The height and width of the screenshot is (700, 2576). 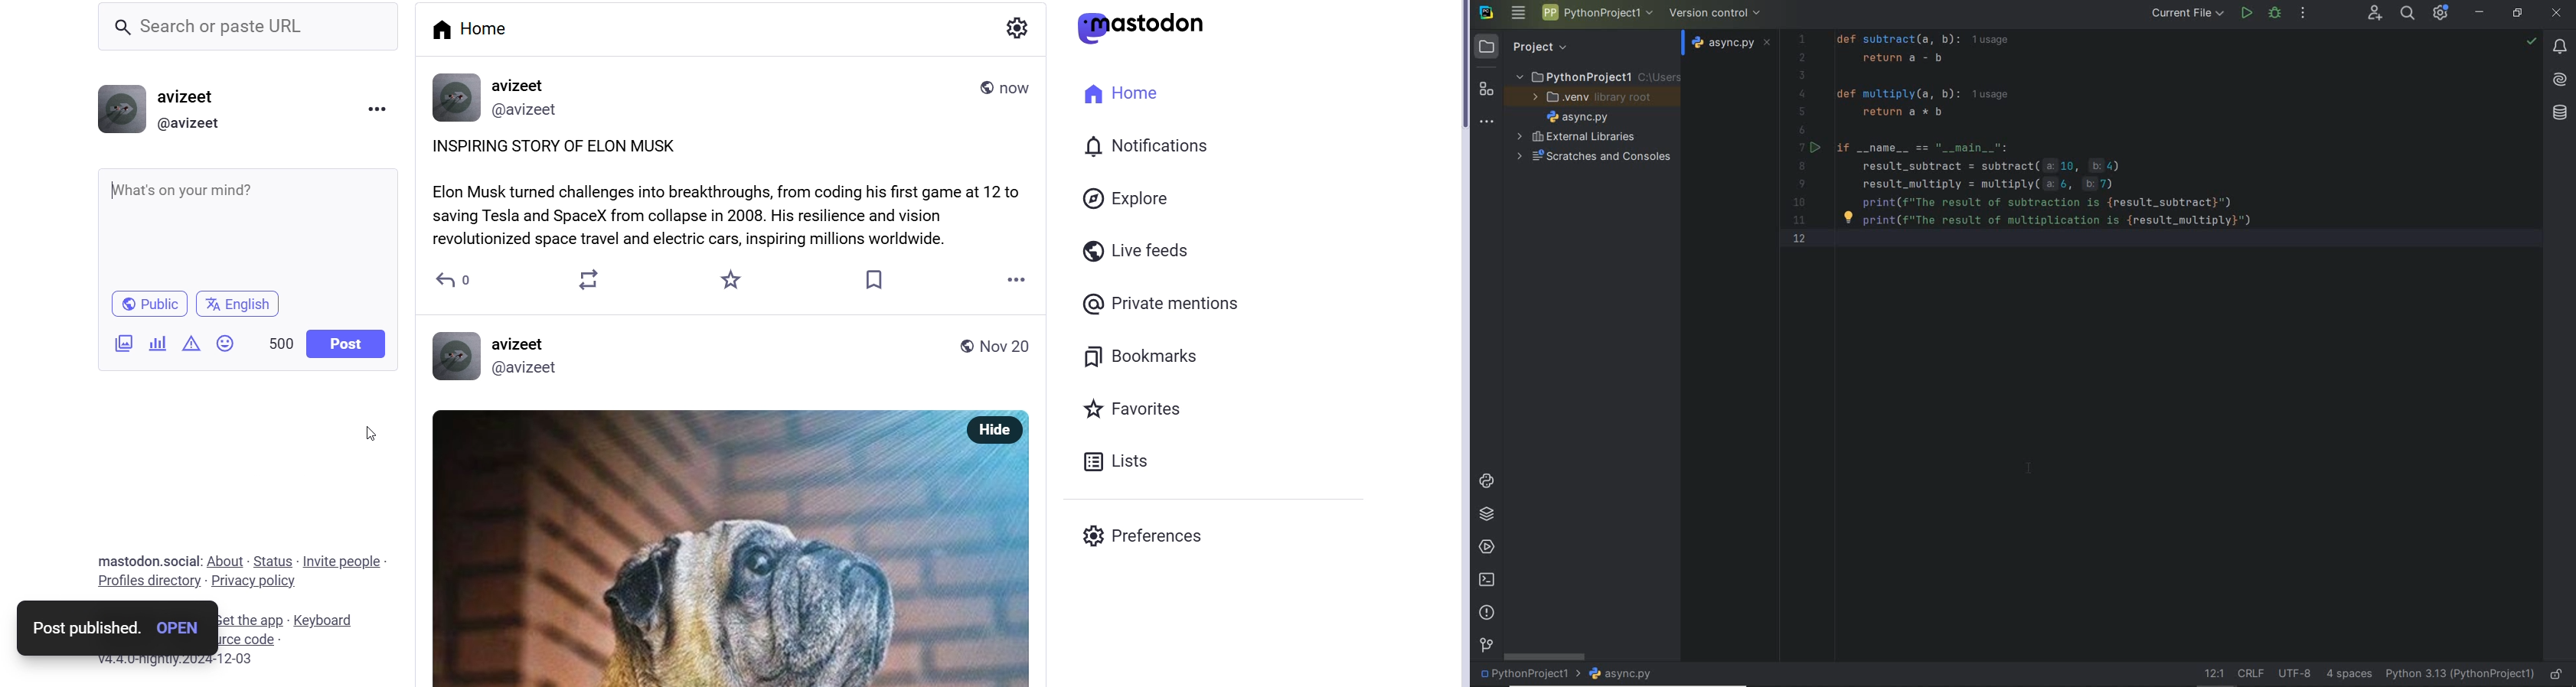 I want to click on terminal, so click(x=1486, y=580).